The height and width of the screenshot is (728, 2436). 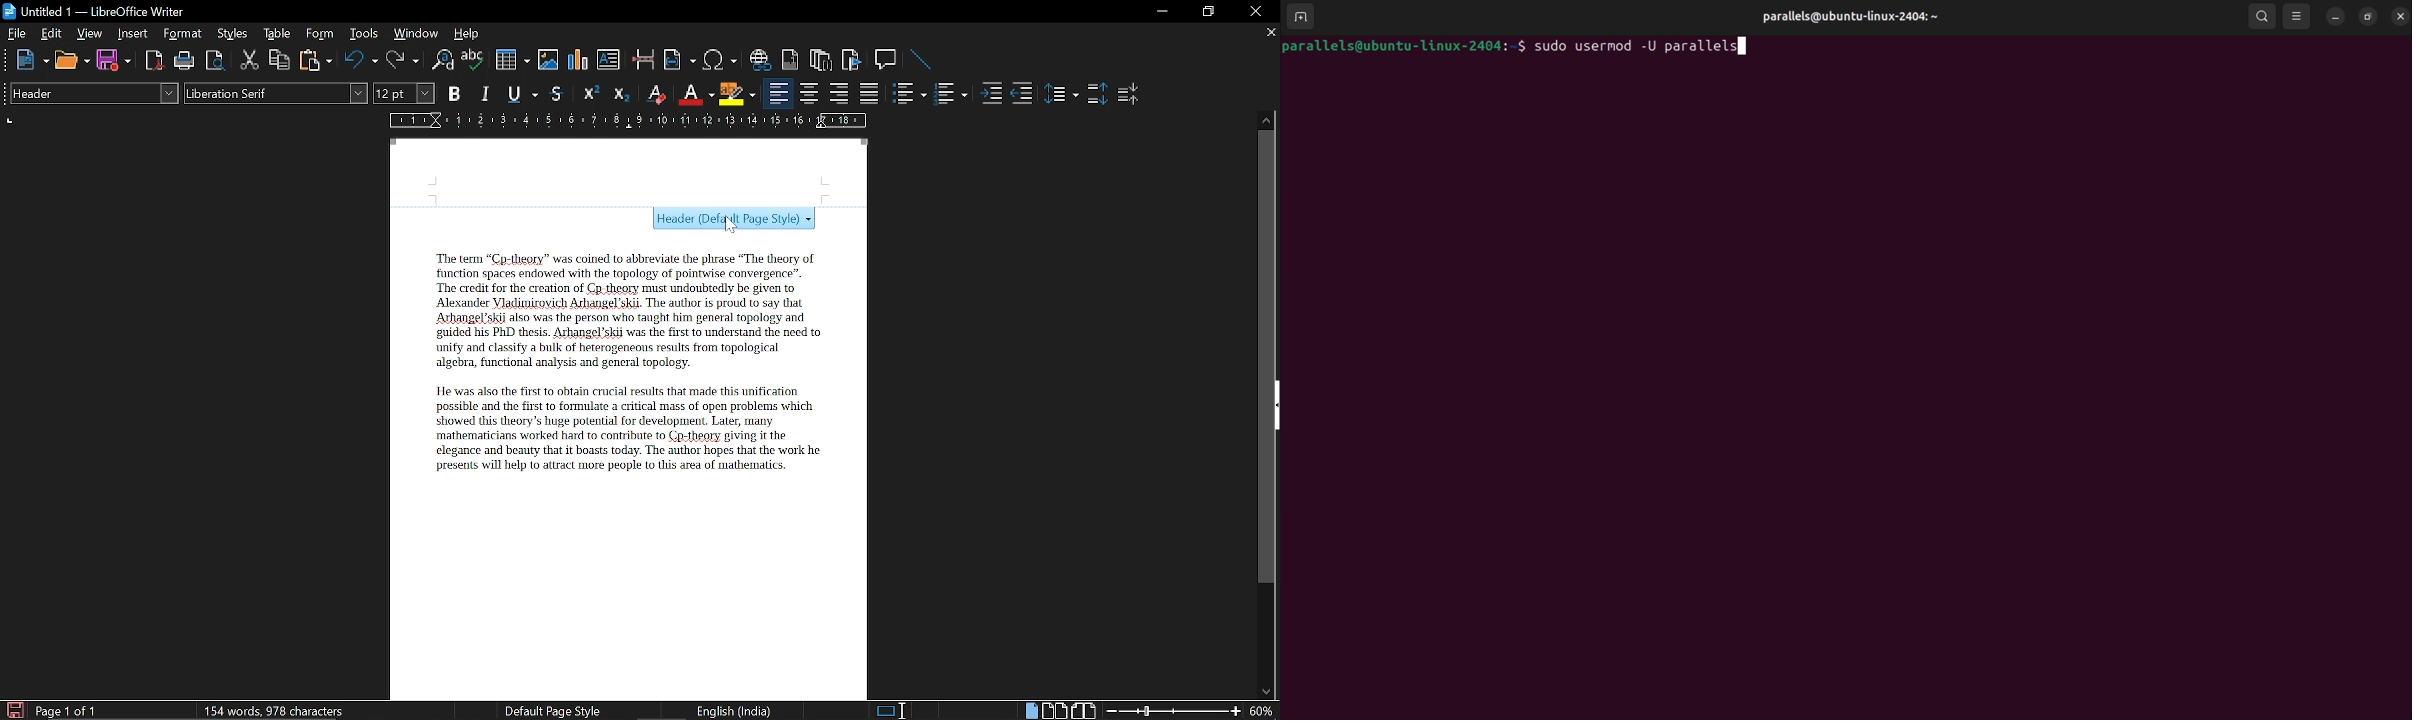 I want to click on SCale, so click(x=626, y=122).